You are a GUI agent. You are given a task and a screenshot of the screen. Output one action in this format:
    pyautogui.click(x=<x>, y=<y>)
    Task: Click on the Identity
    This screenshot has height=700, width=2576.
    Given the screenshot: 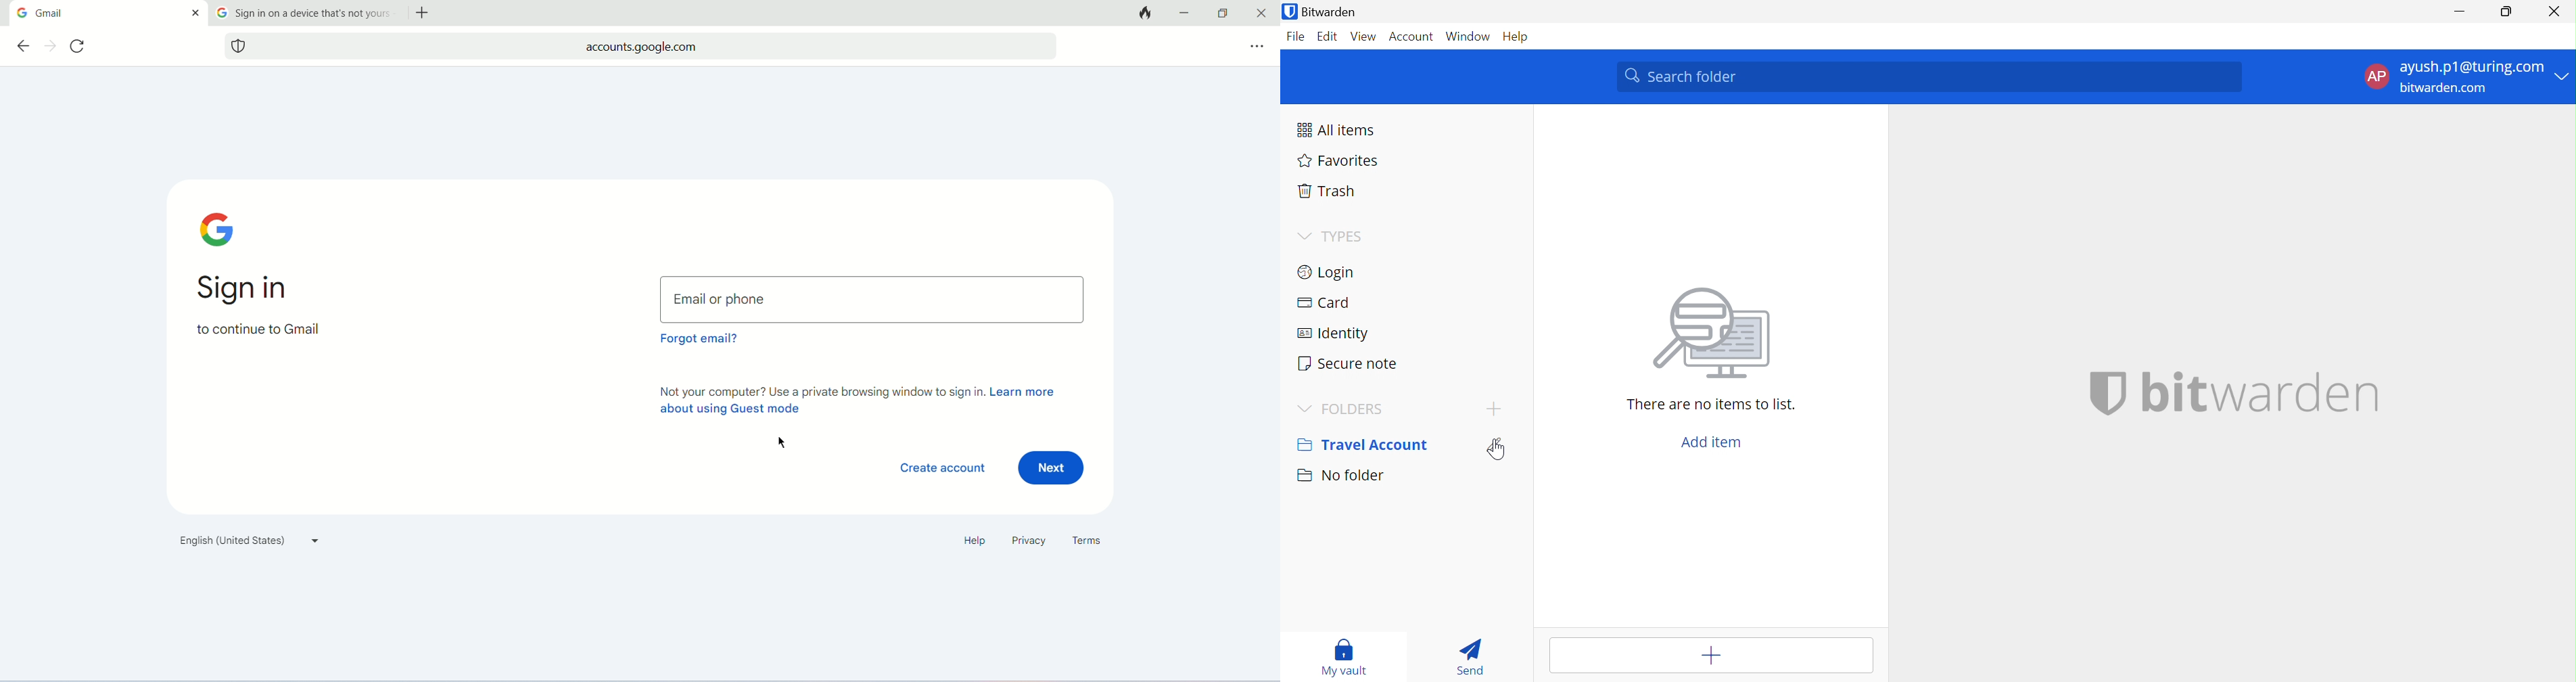 What is the action you would take?
    pyautogui.click(x=1336, y=333)
    